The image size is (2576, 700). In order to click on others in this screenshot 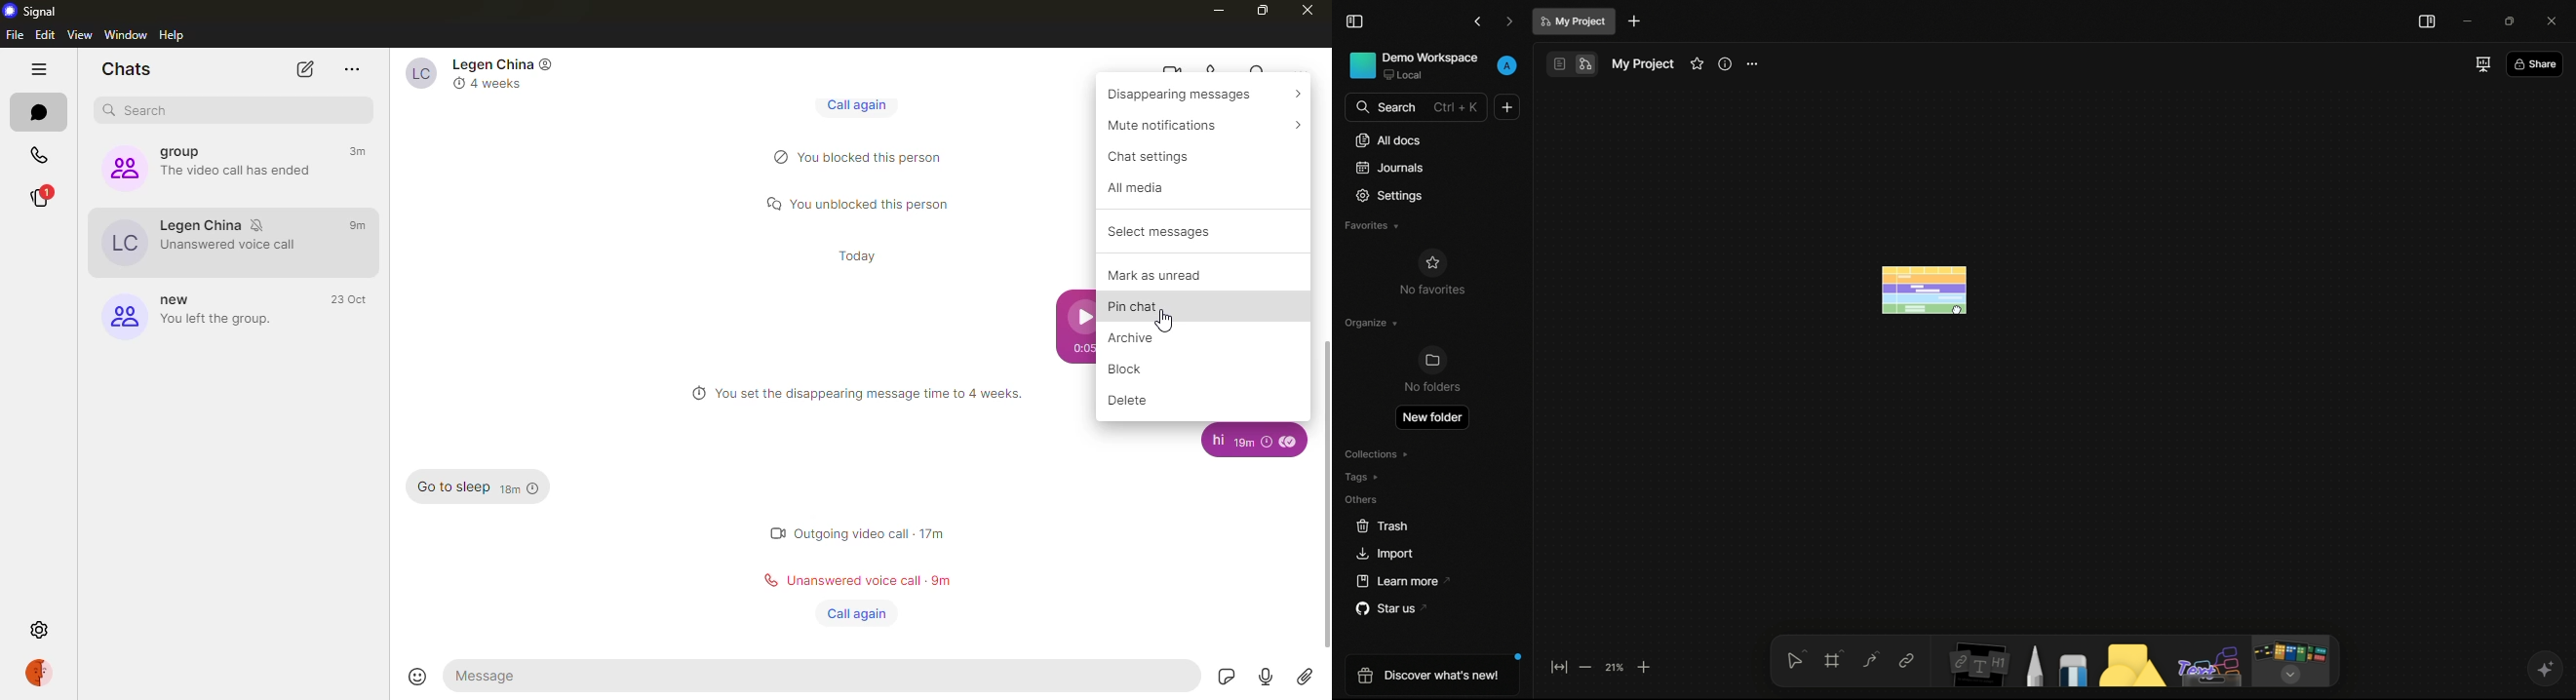, I will do `click(1362, 499)`.